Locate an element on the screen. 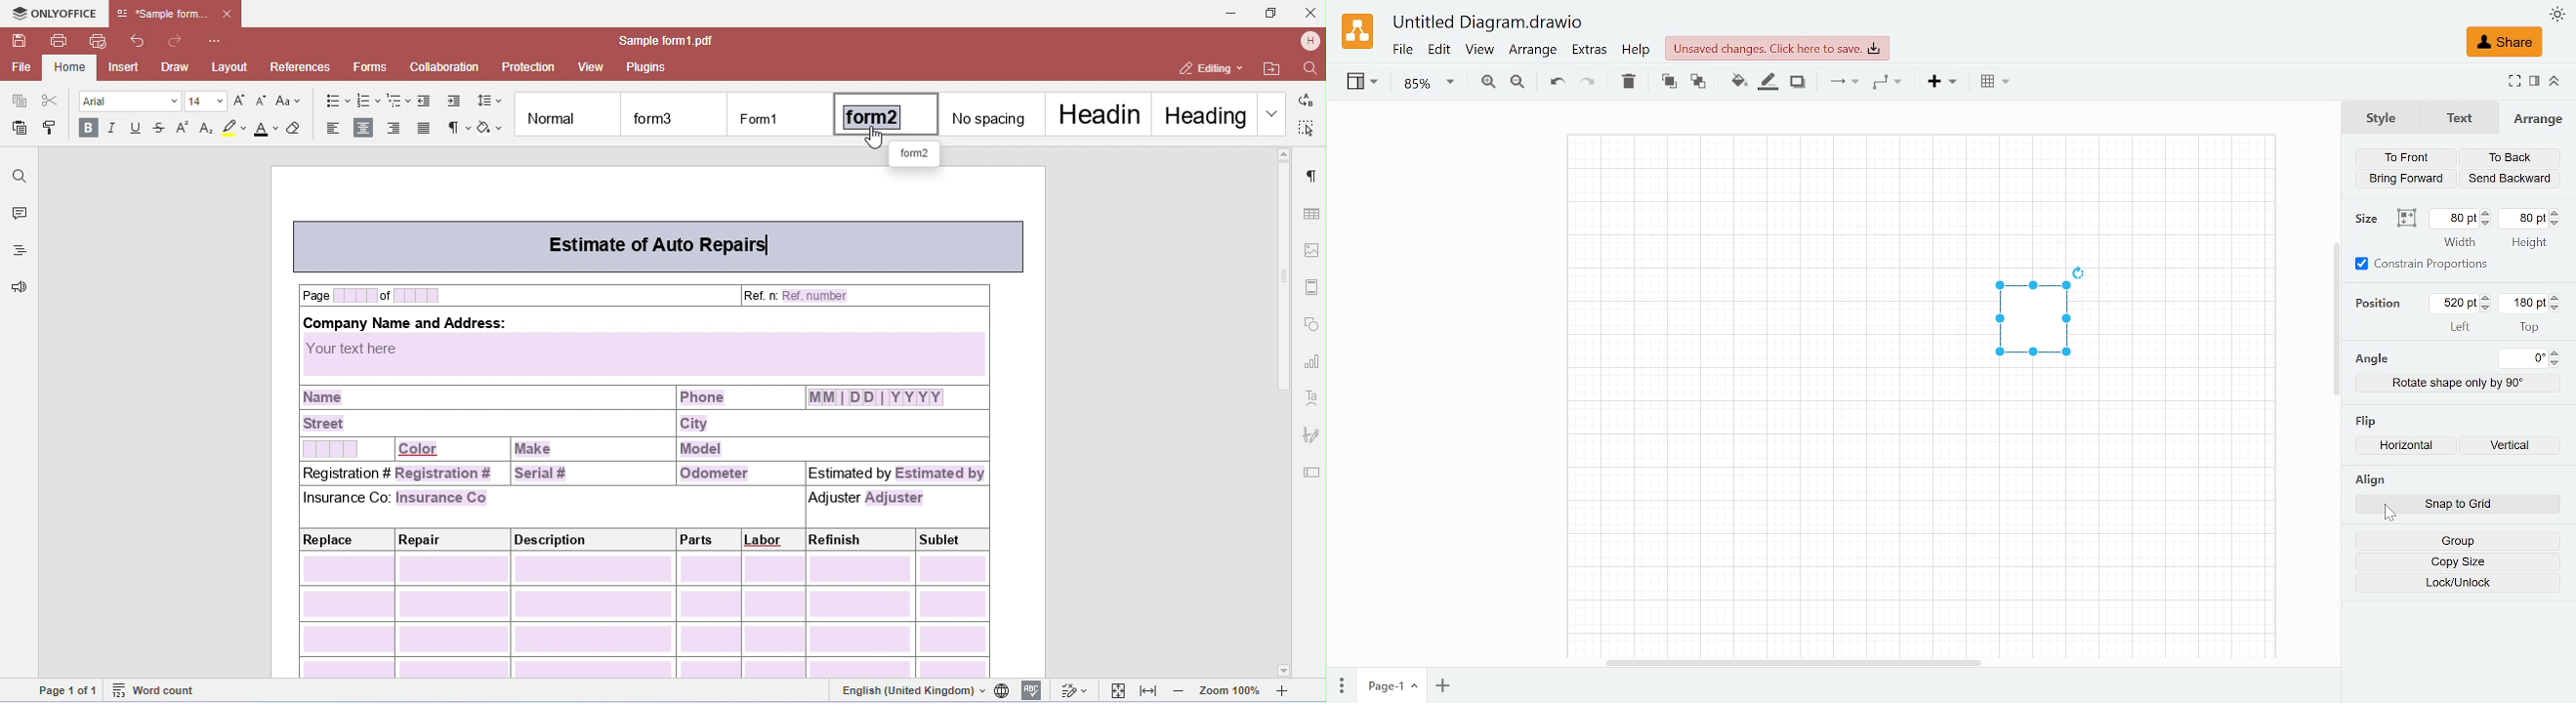 The image size is (2576, 728). View is located at coordinates (1478, 51).